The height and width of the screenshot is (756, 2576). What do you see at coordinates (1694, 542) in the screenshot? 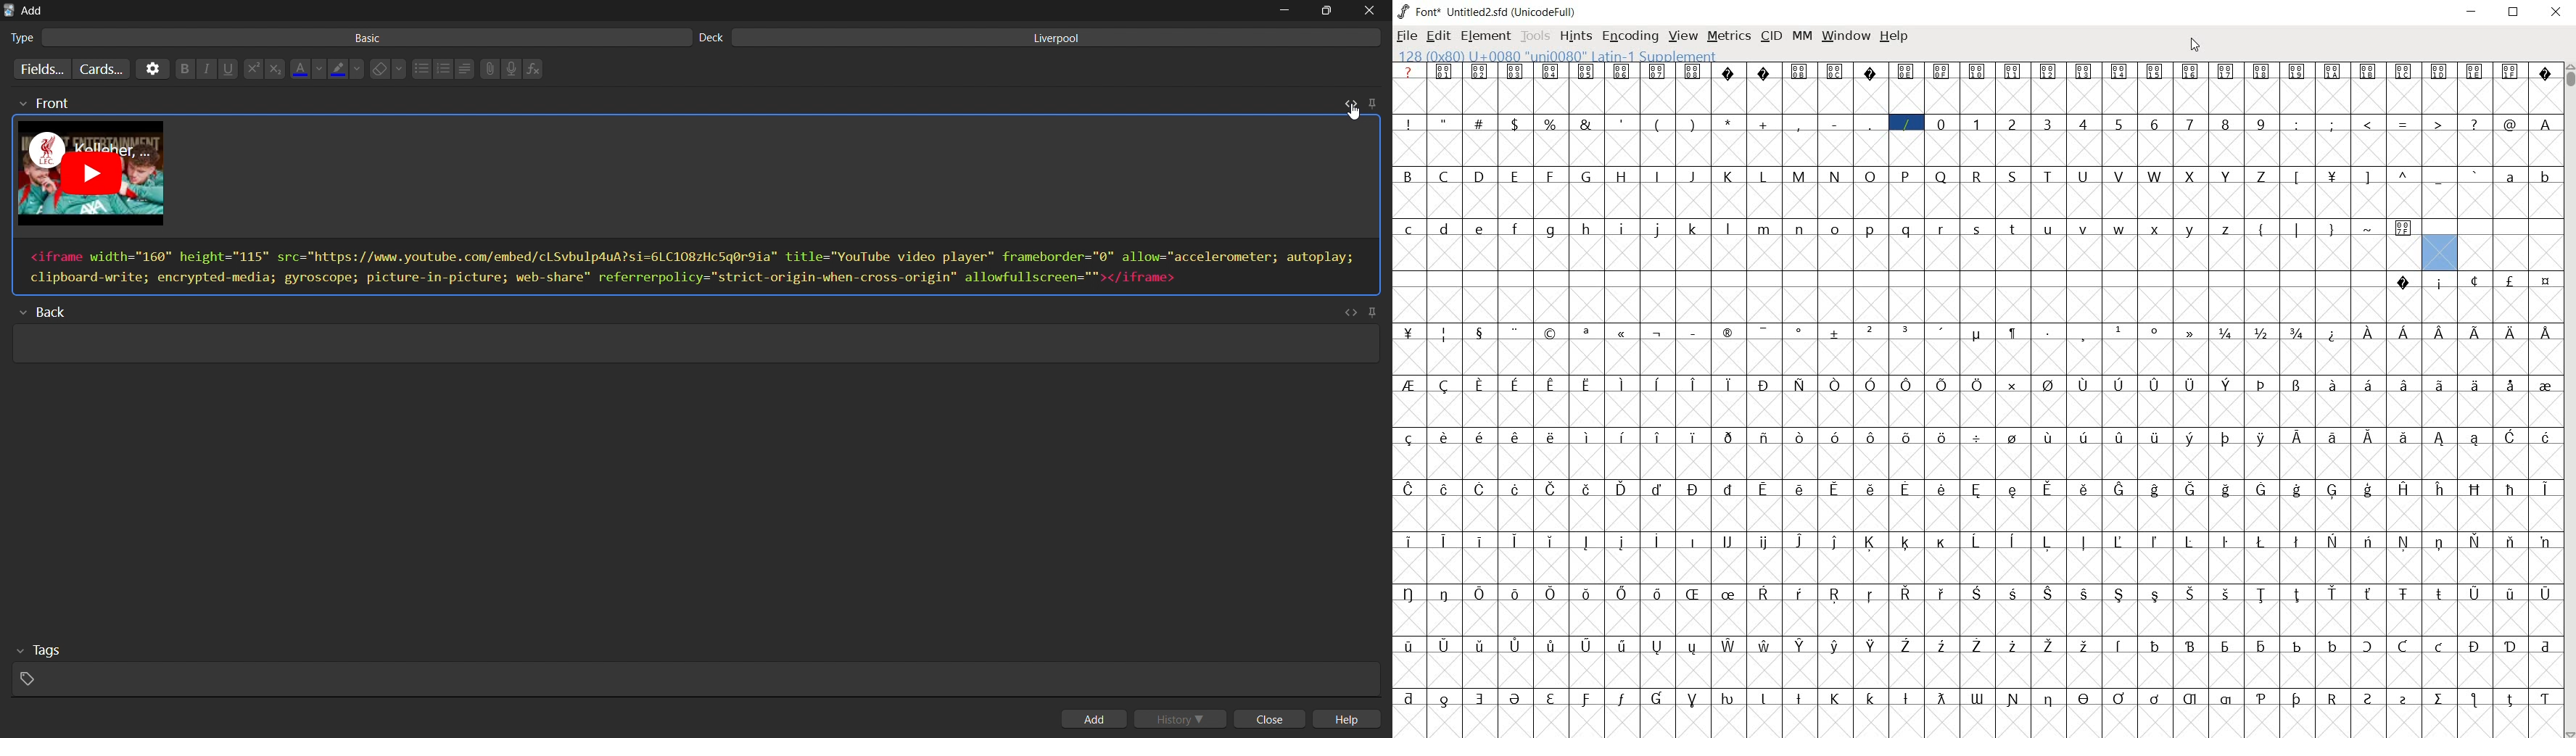
I see `glyph` at bounding box center [1694, 542].